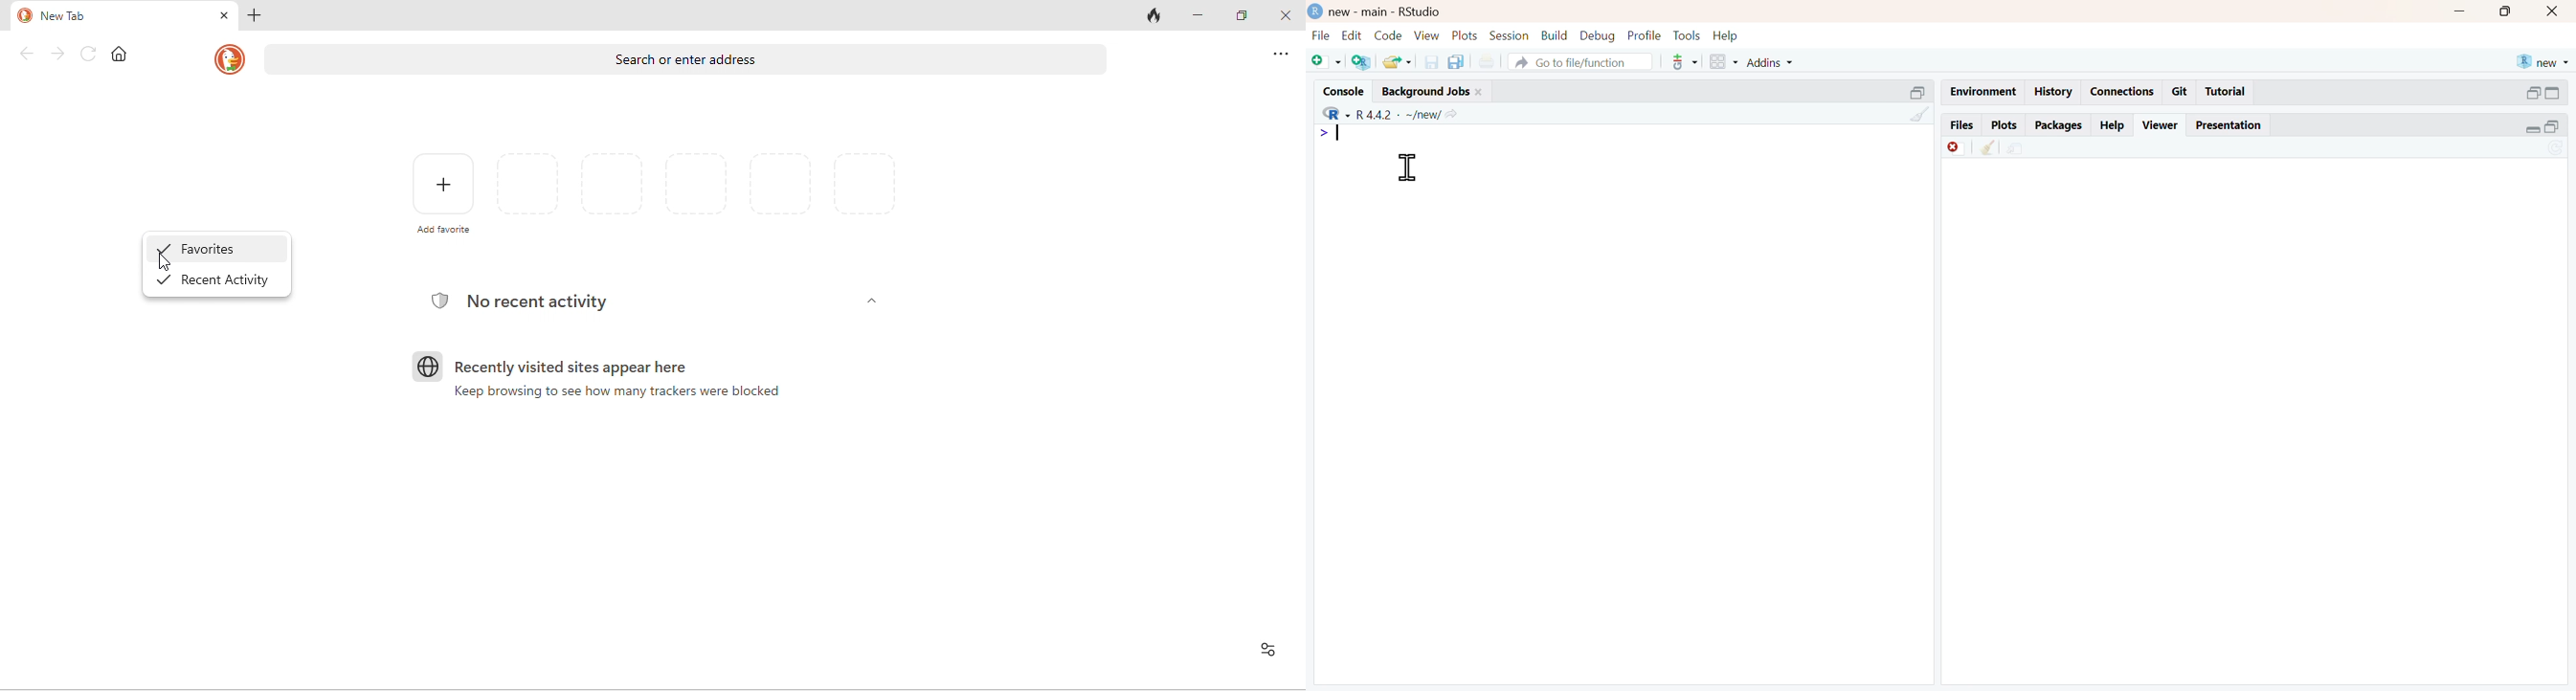  I want to click on search or enter address, so click(690, 64).